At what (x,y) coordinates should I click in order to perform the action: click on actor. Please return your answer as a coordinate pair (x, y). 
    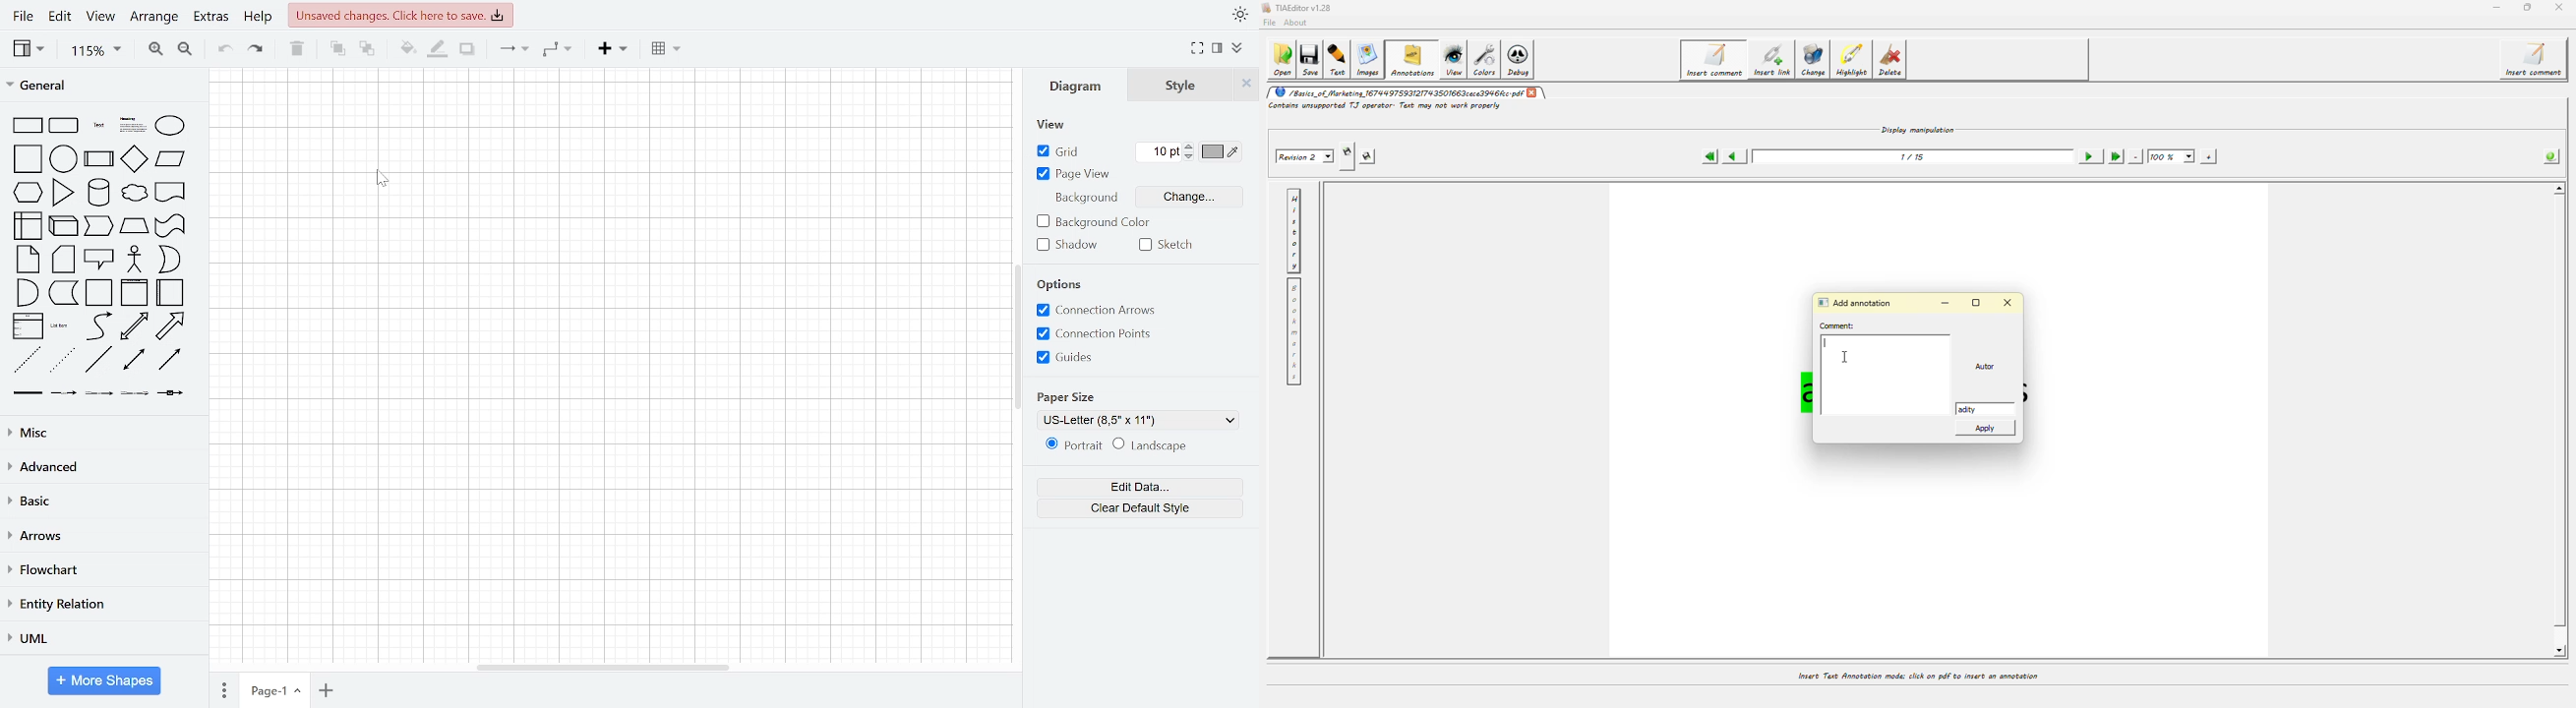
    Looking at the image, I should click on (133, 260).